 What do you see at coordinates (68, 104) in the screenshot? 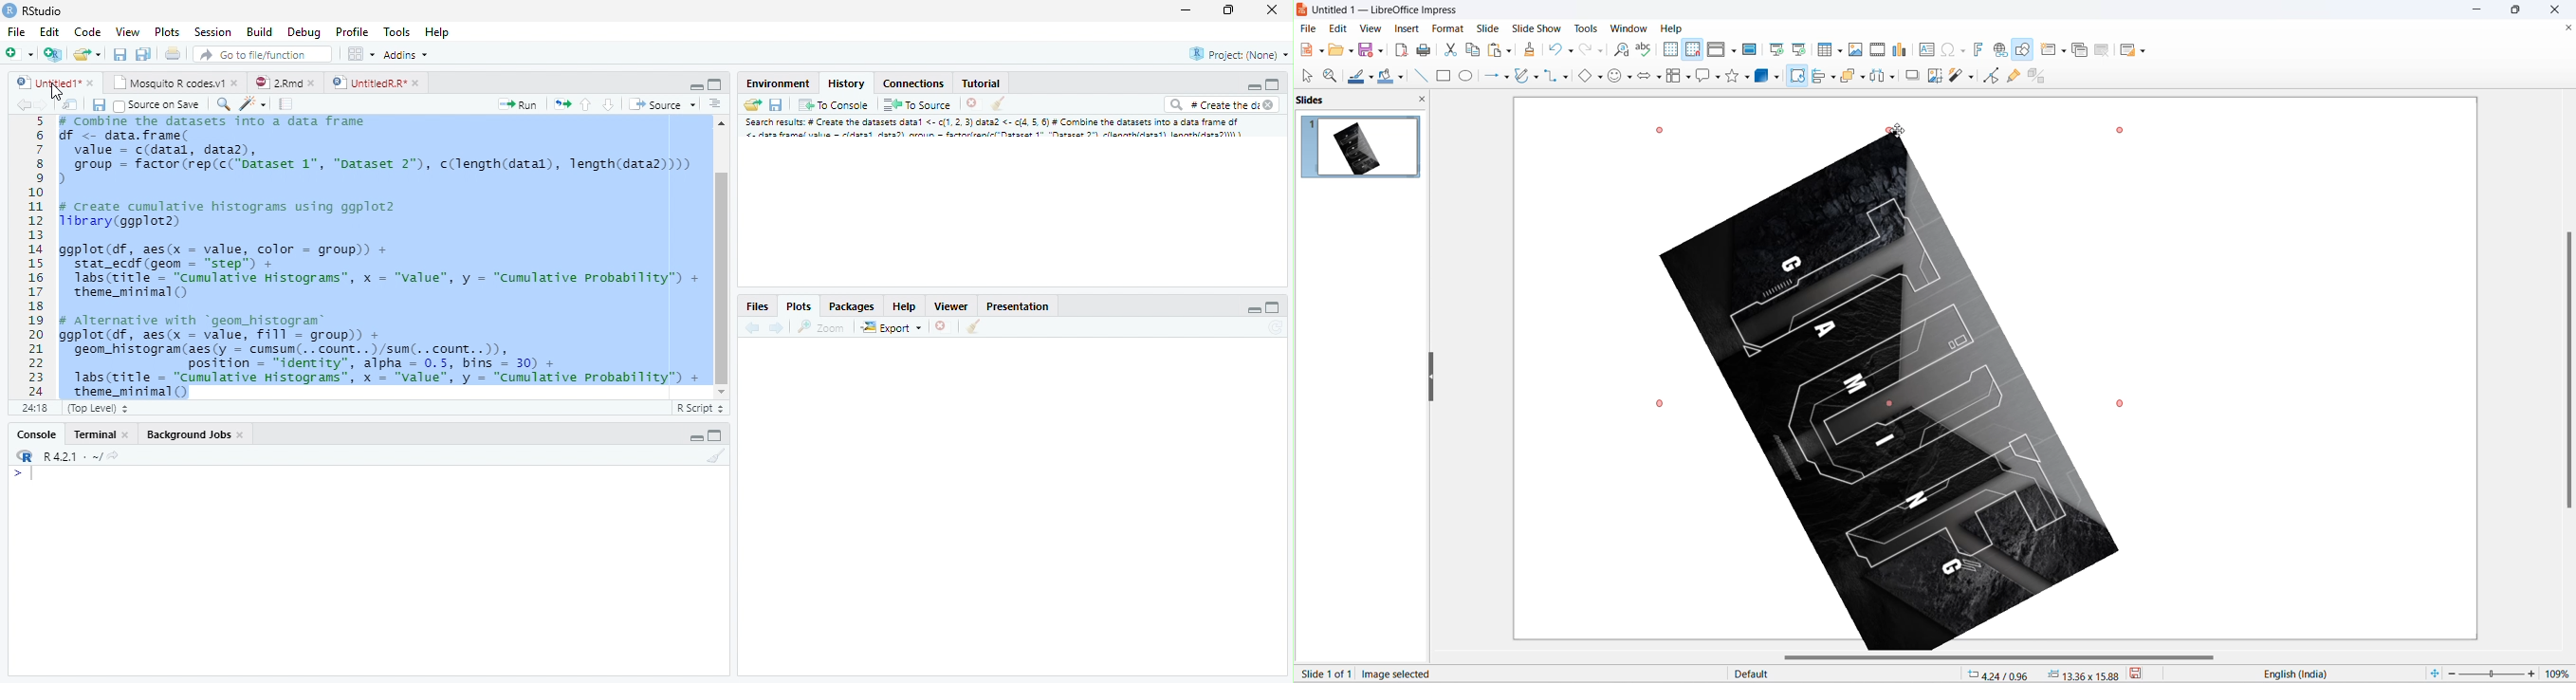
I see `Show in the new window` at bounding box center [68, 104].